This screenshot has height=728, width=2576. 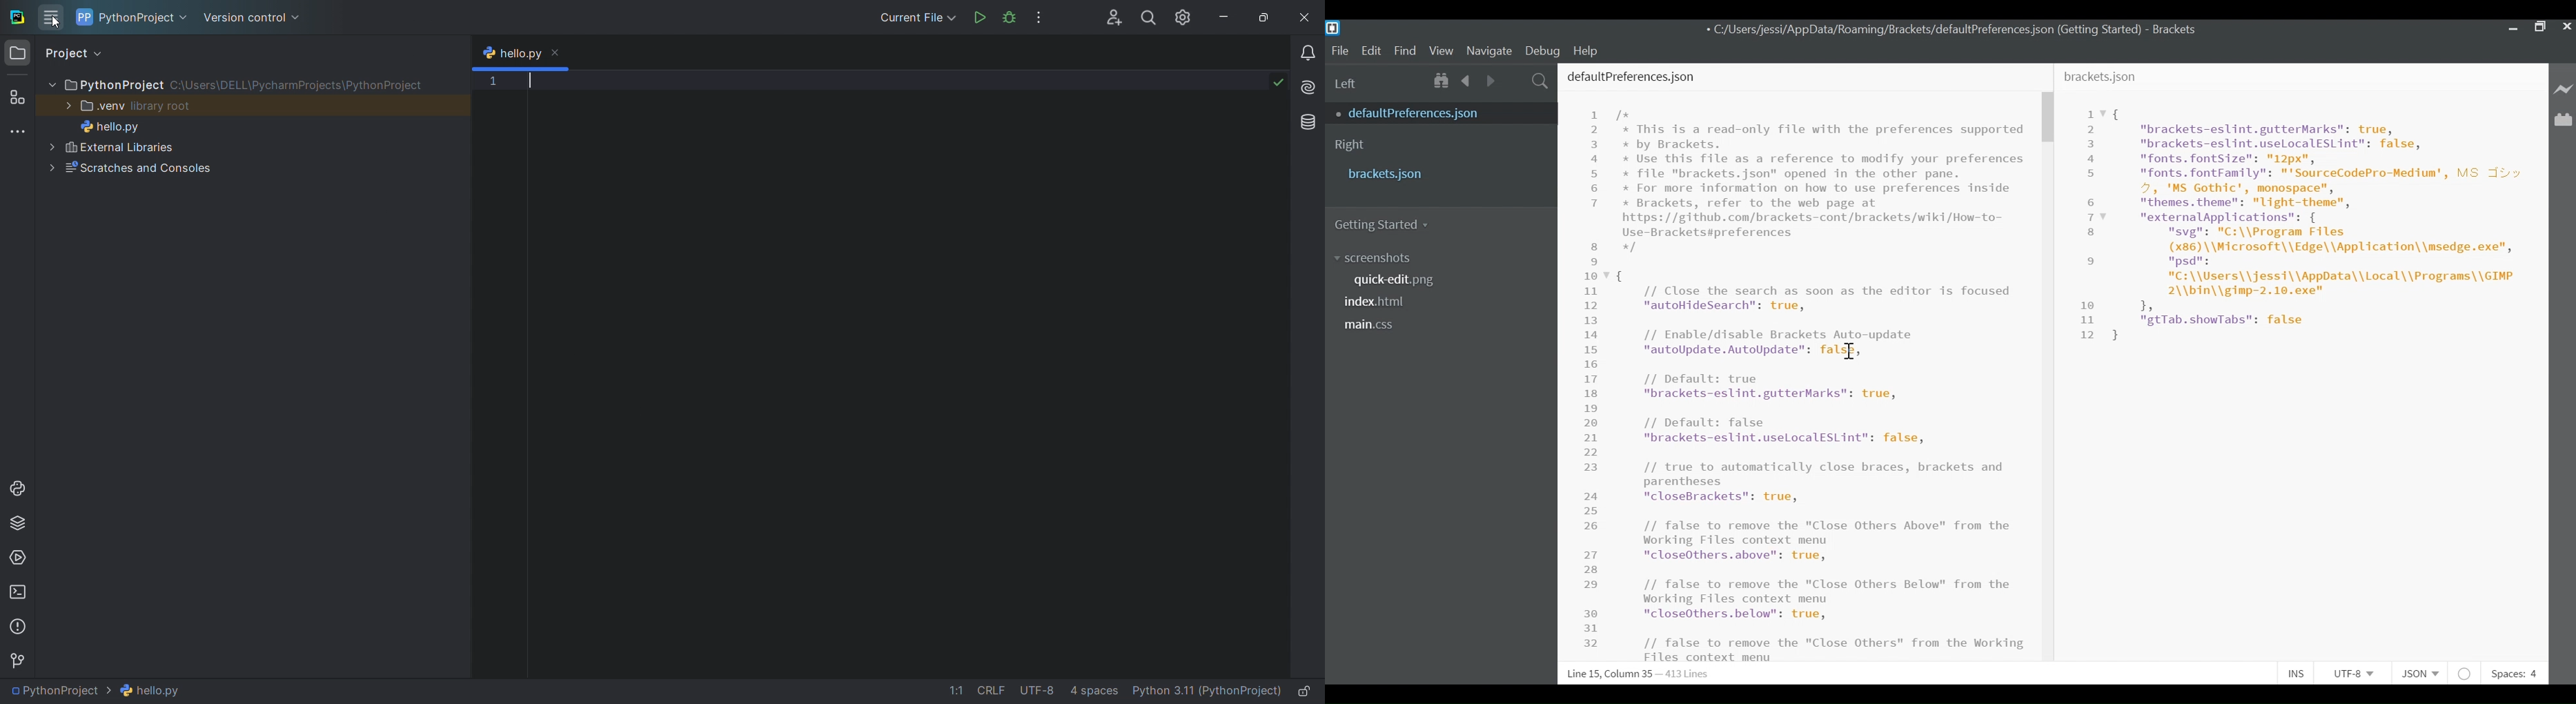 I want to click on Navigate back, so click(x=1467, y=80).